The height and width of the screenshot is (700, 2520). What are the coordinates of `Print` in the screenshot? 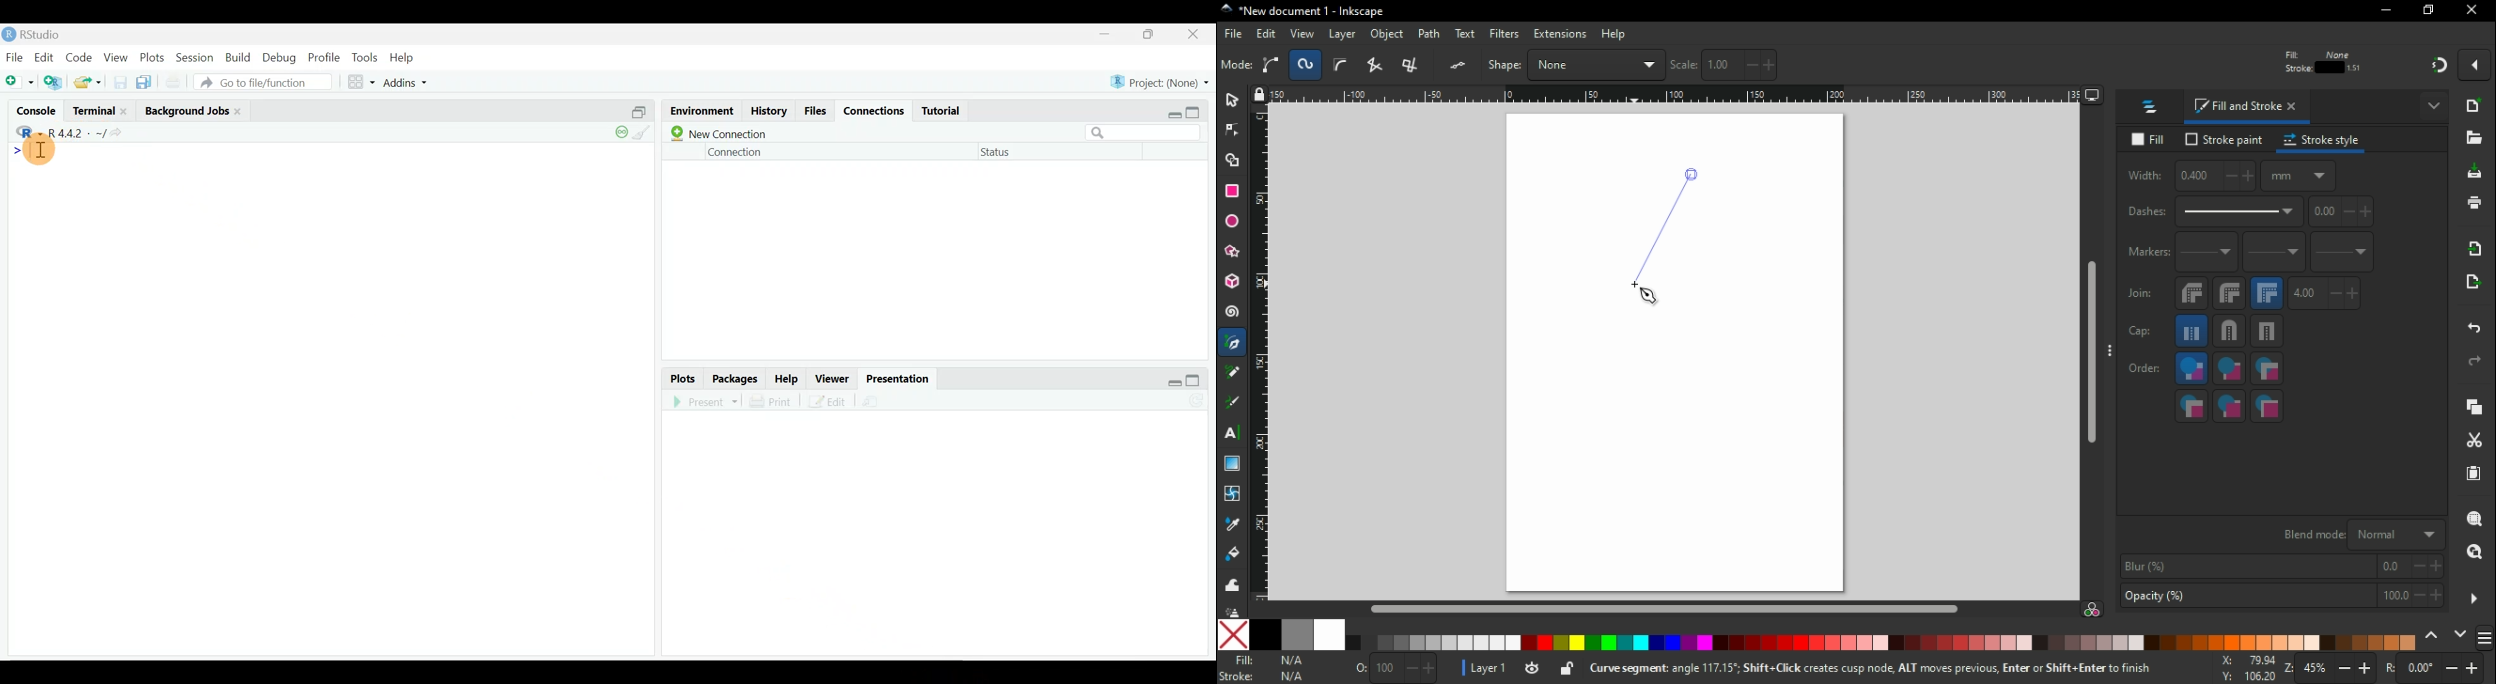 It's located at (772, 398).